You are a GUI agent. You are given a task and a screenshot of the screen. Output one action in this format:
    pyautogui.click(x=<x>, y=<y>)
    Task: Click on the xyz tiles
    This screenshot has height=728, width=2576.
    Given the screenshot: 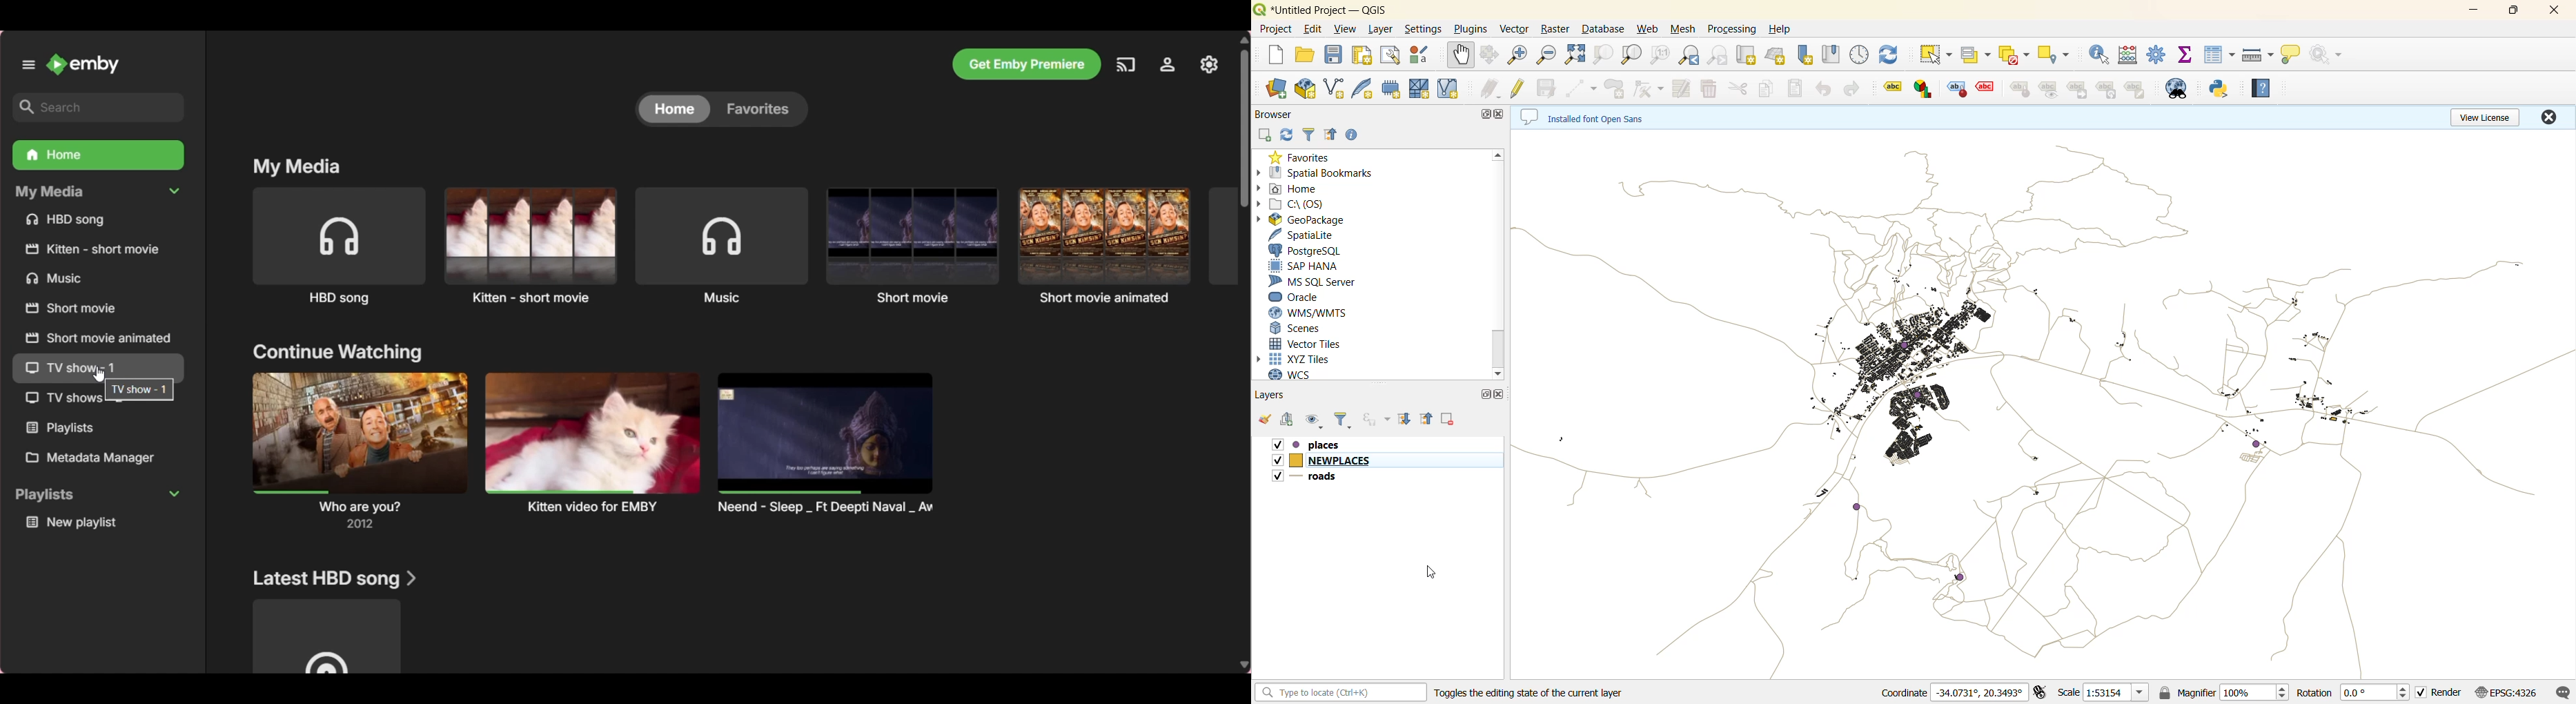 What is the action you would take?
    pyautogui.click(x=1295, y=359)
    